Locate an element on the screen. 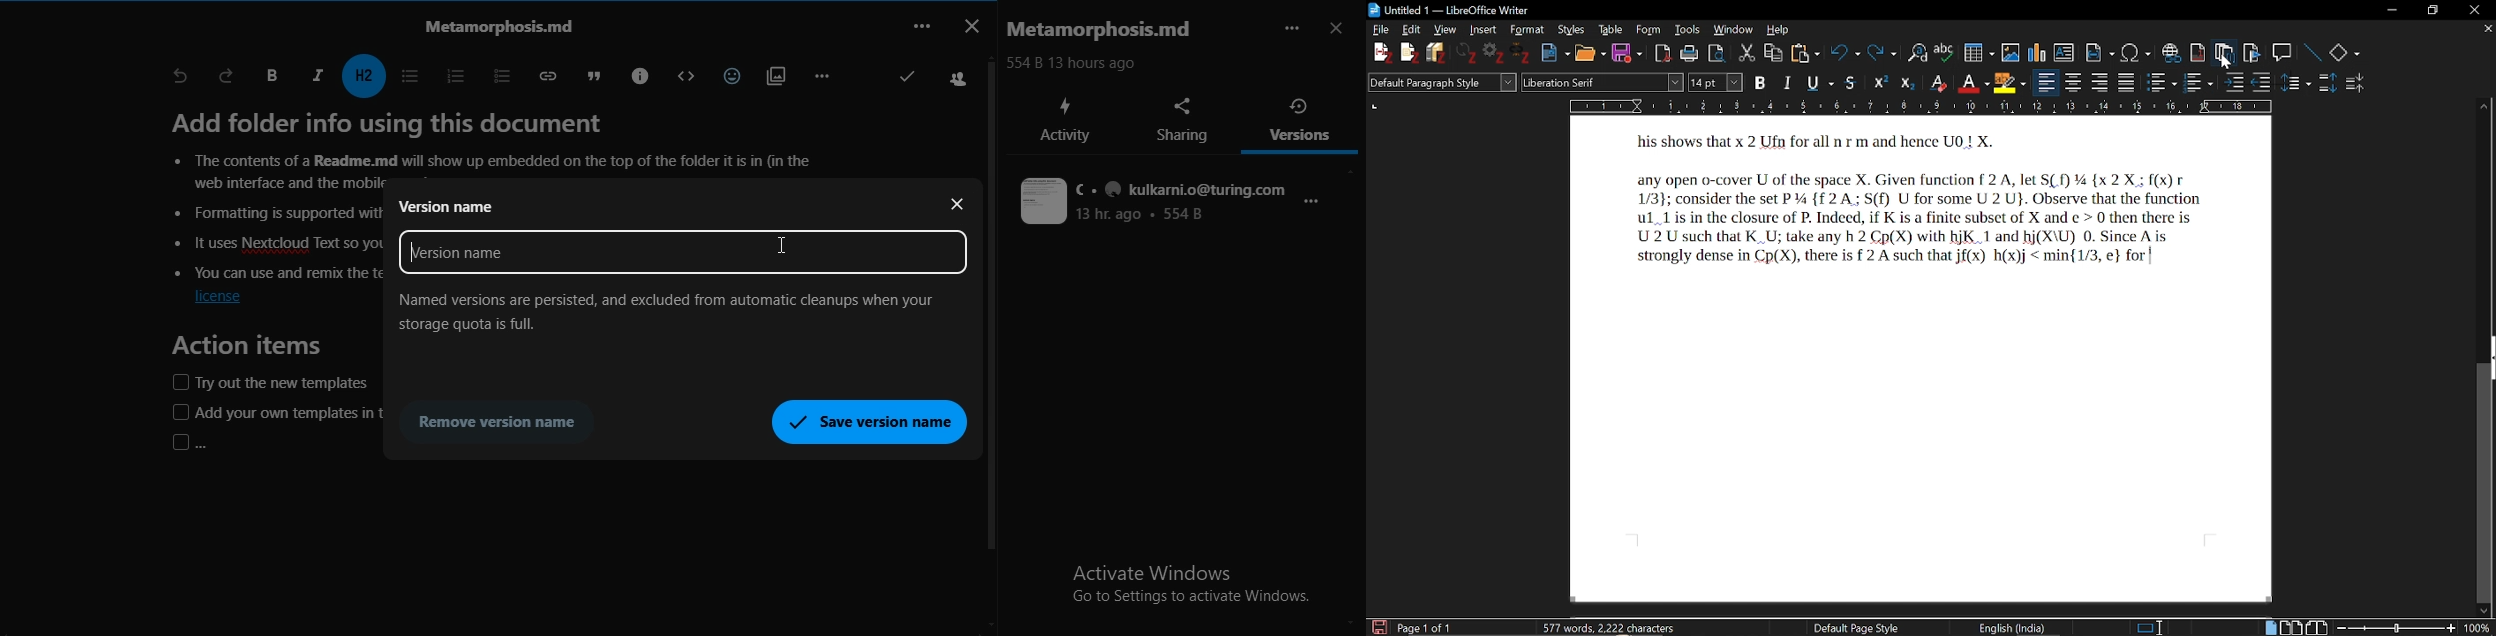 The image size is (2520, 644). Check spelling is located at coordinates (1945, 54).